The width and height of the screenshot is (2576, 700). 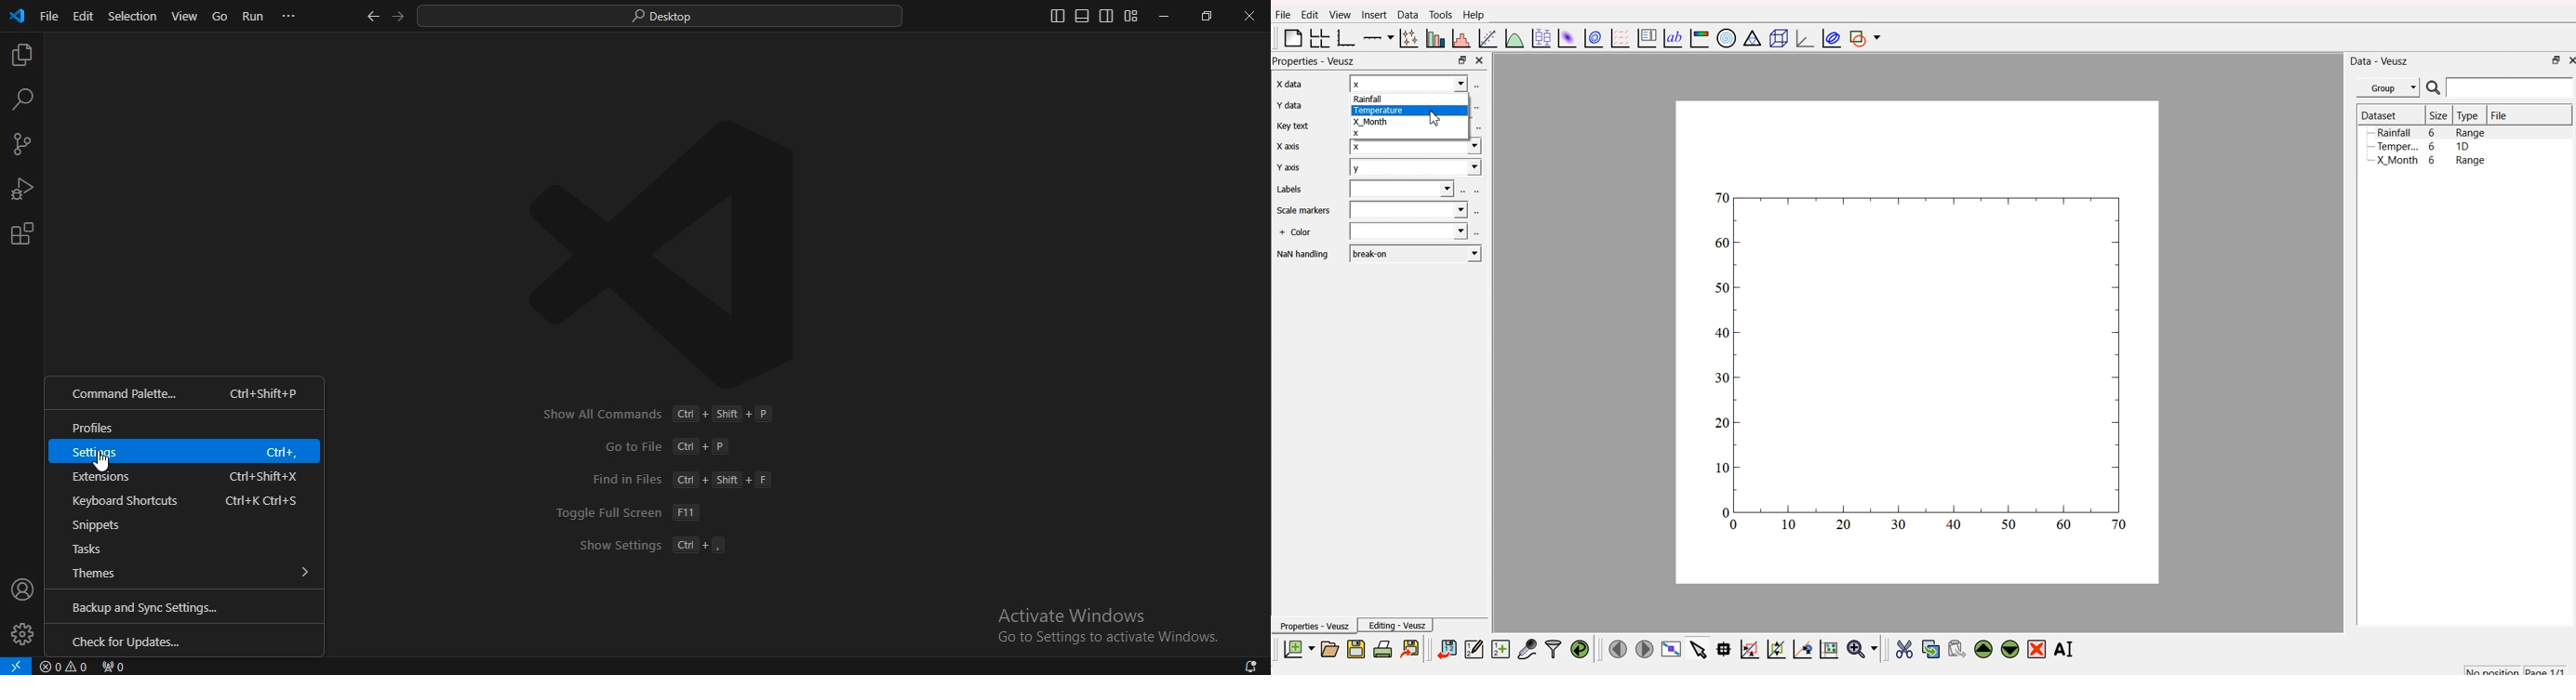 What do you see at coordinates (1774, 649) in the screenshot?
I see `draw points` at bounding box center [1774, 649].